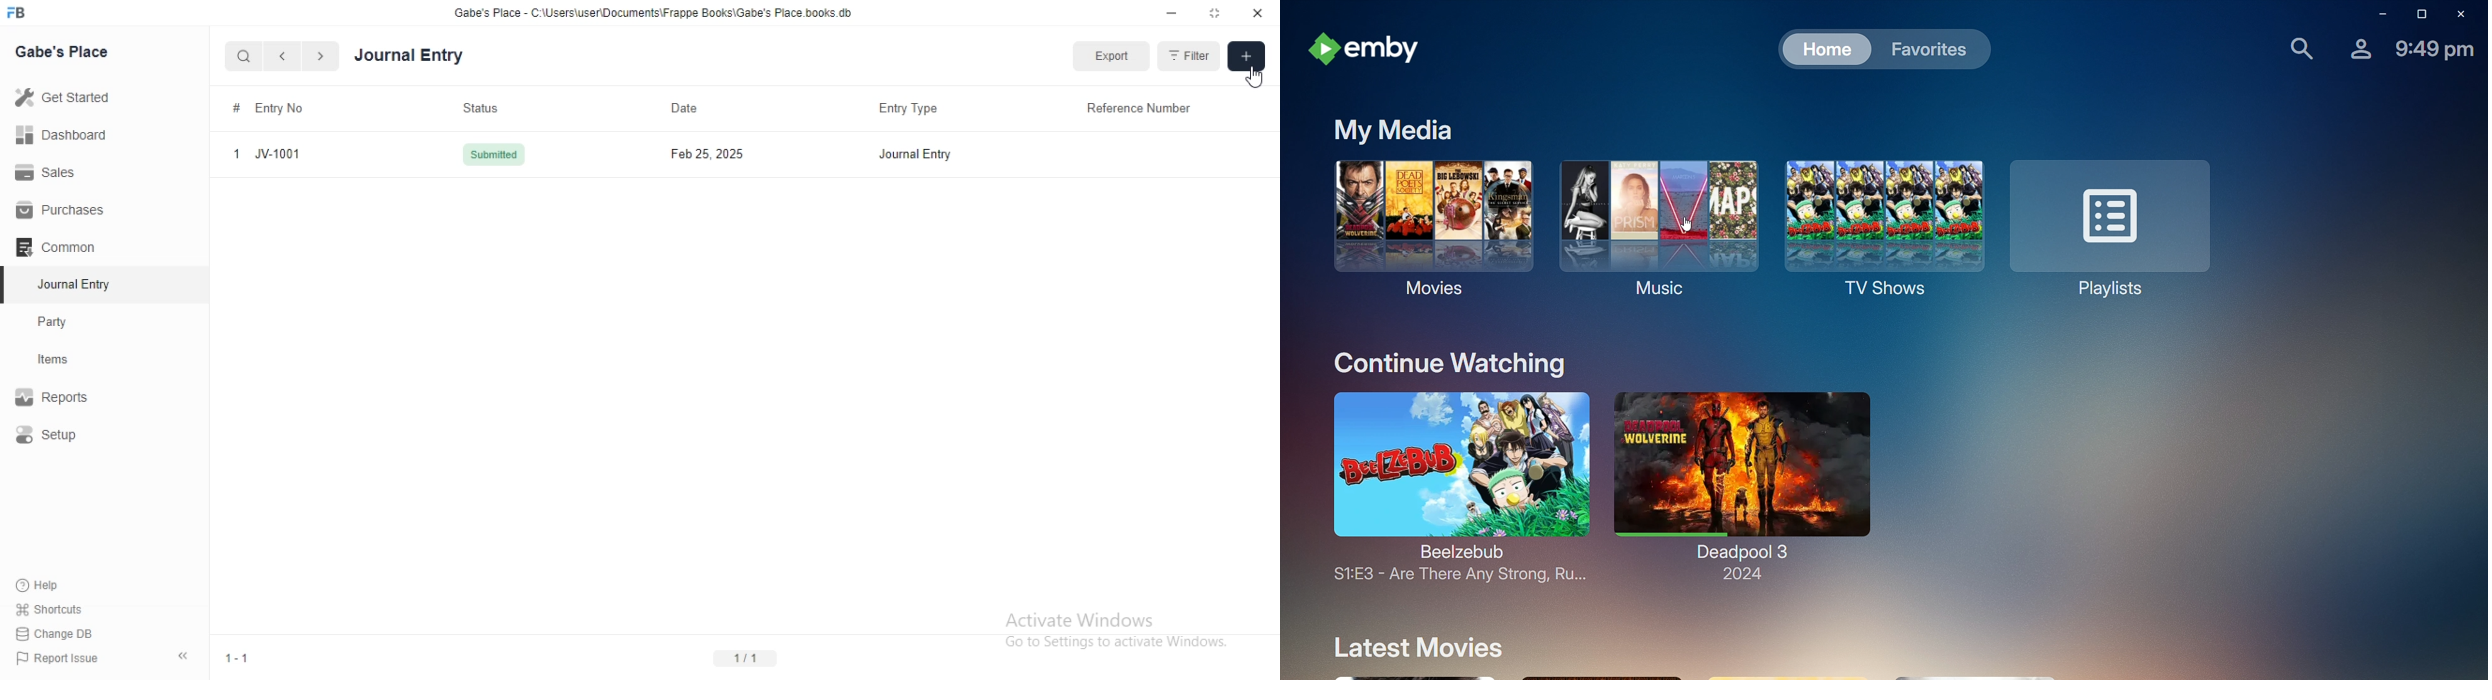  Describe the element at coordinates (57, 173) in the screenshot. I see `Sales` at that location.